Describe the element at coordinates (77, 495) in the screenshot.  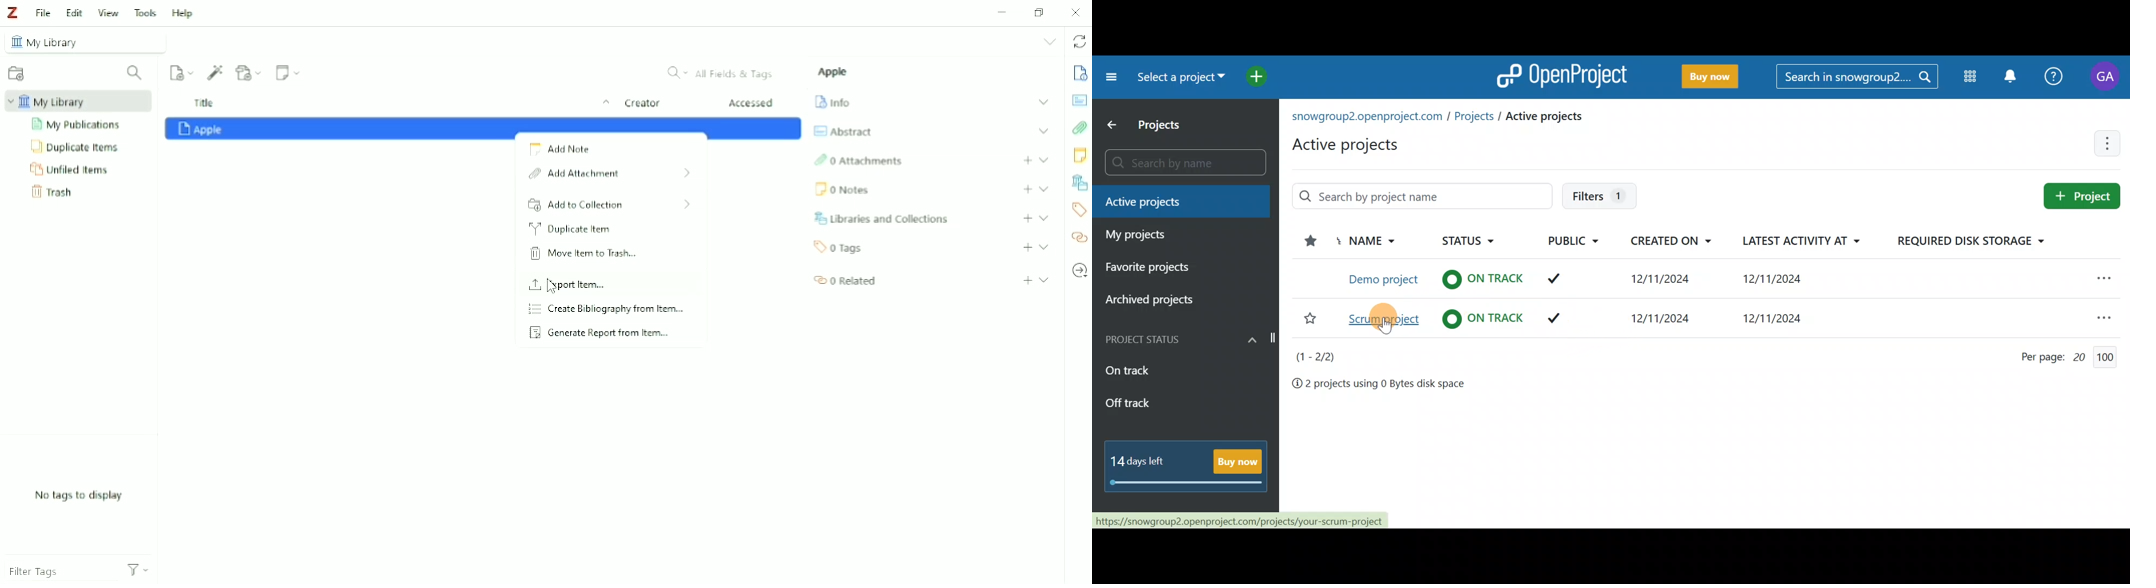
I see `No tags to display` at that location.